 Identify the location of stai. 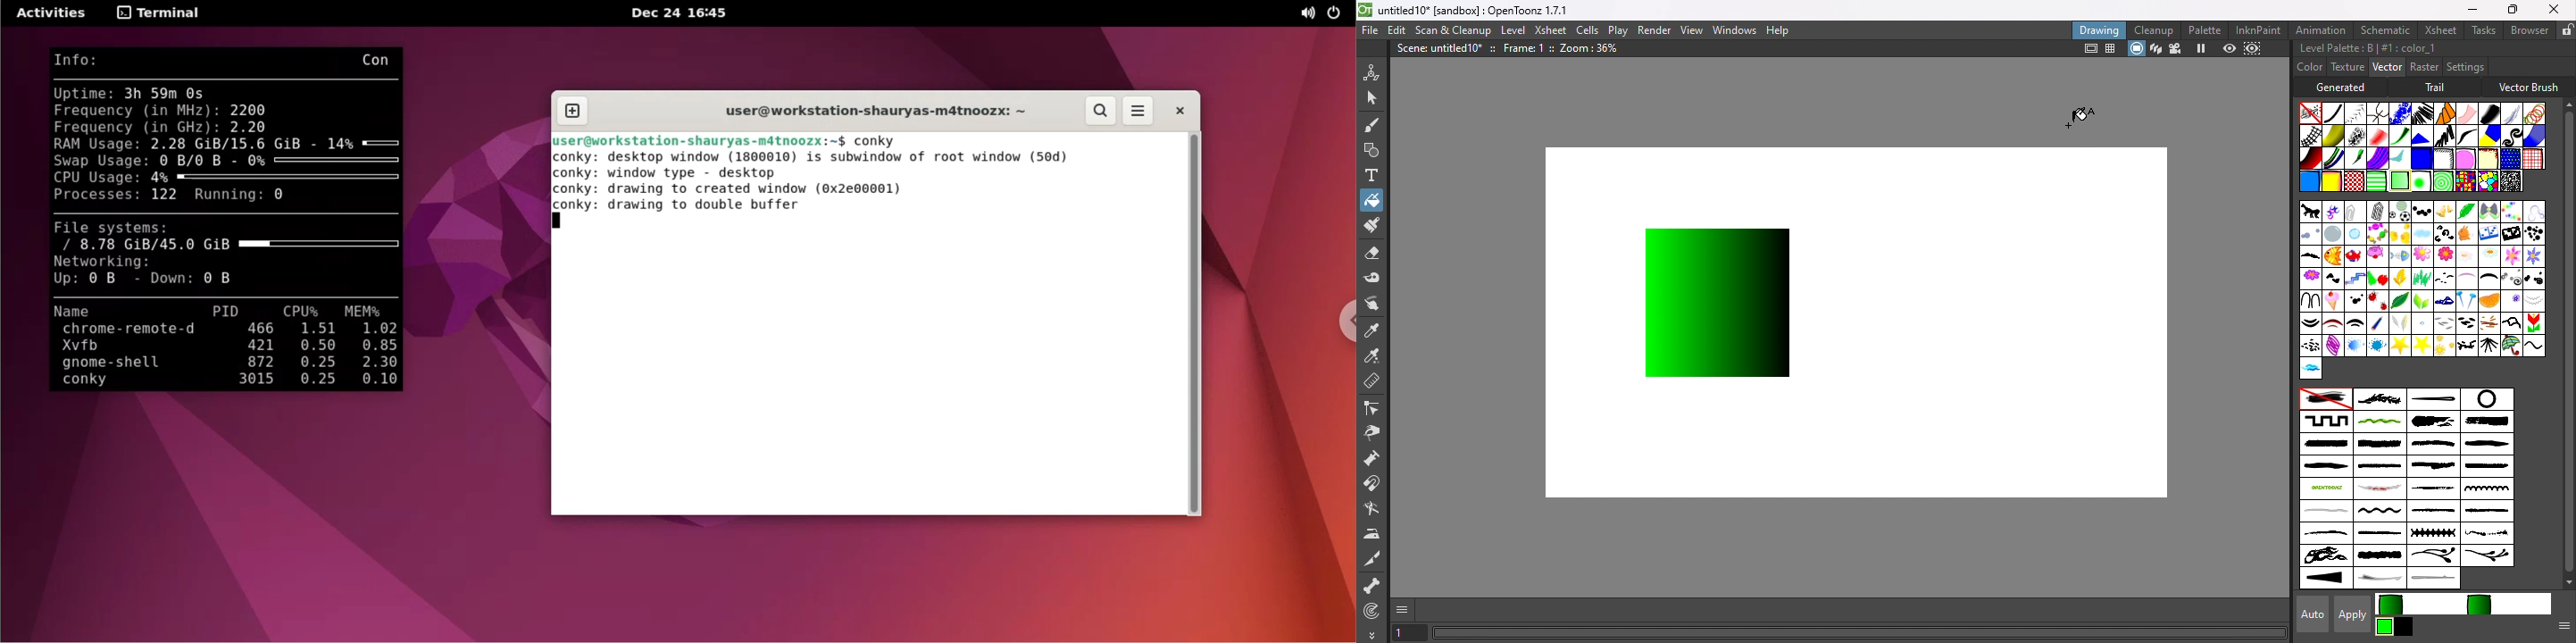
(2378, 346).